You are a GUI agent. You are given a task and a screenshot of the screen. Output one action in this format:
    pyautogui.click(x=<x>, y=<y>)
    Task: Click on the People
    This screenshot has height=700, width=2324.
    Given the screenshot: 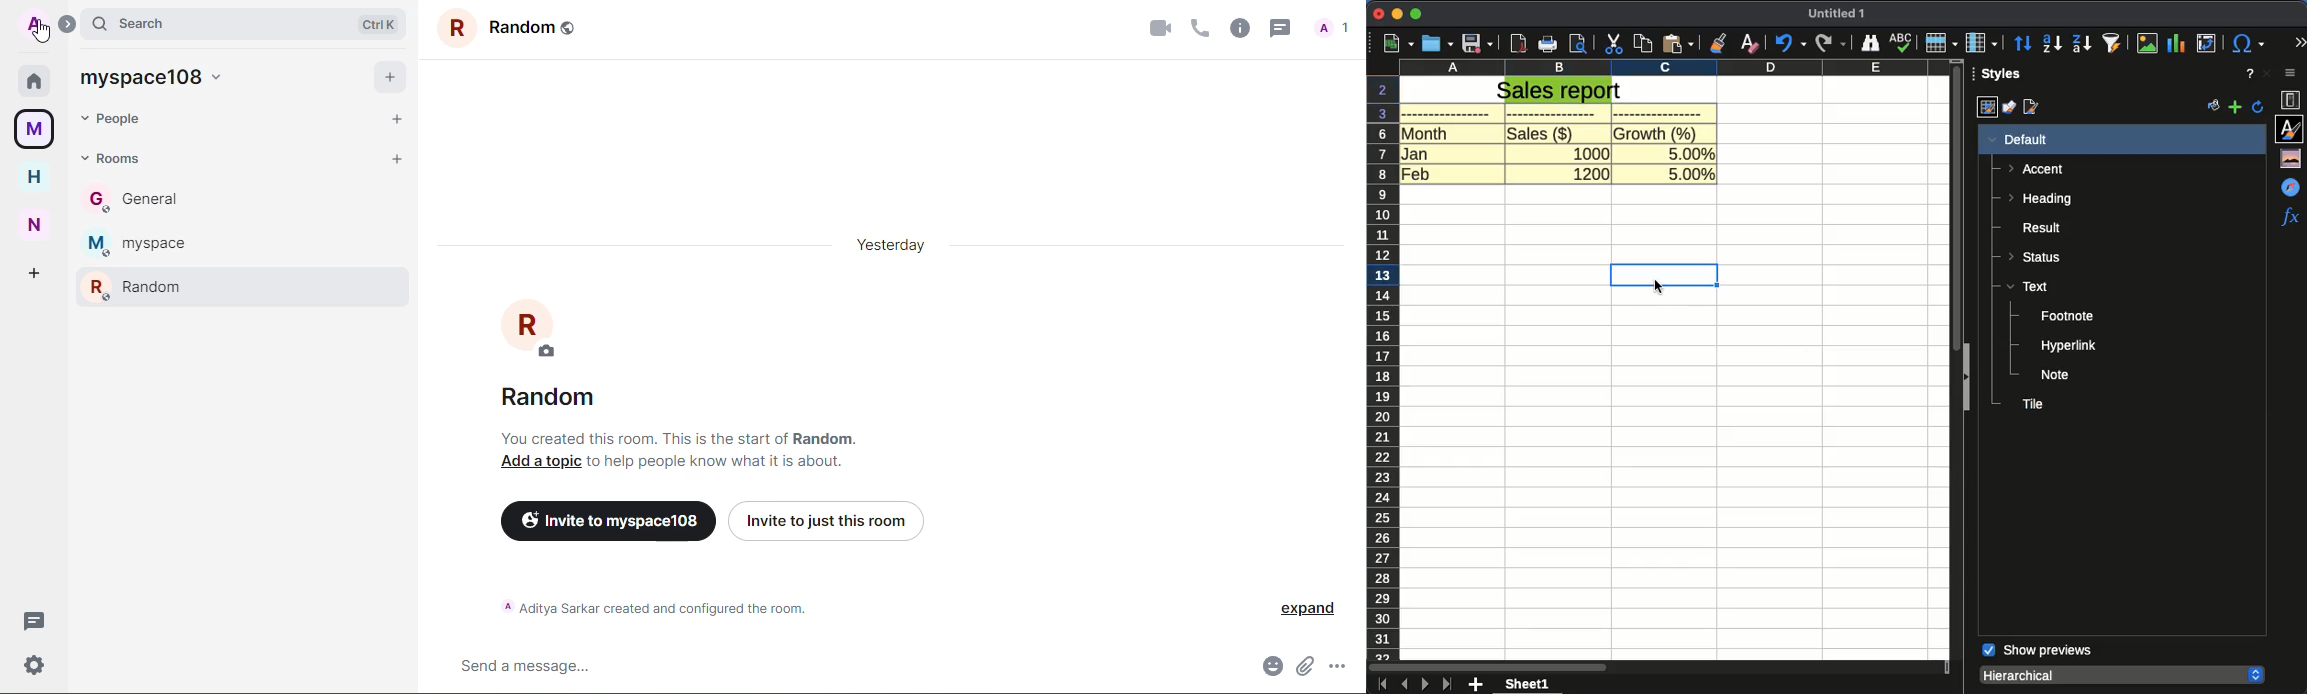 What is the action you would take?
    pyautogui.click(x=1334, y=31)
    